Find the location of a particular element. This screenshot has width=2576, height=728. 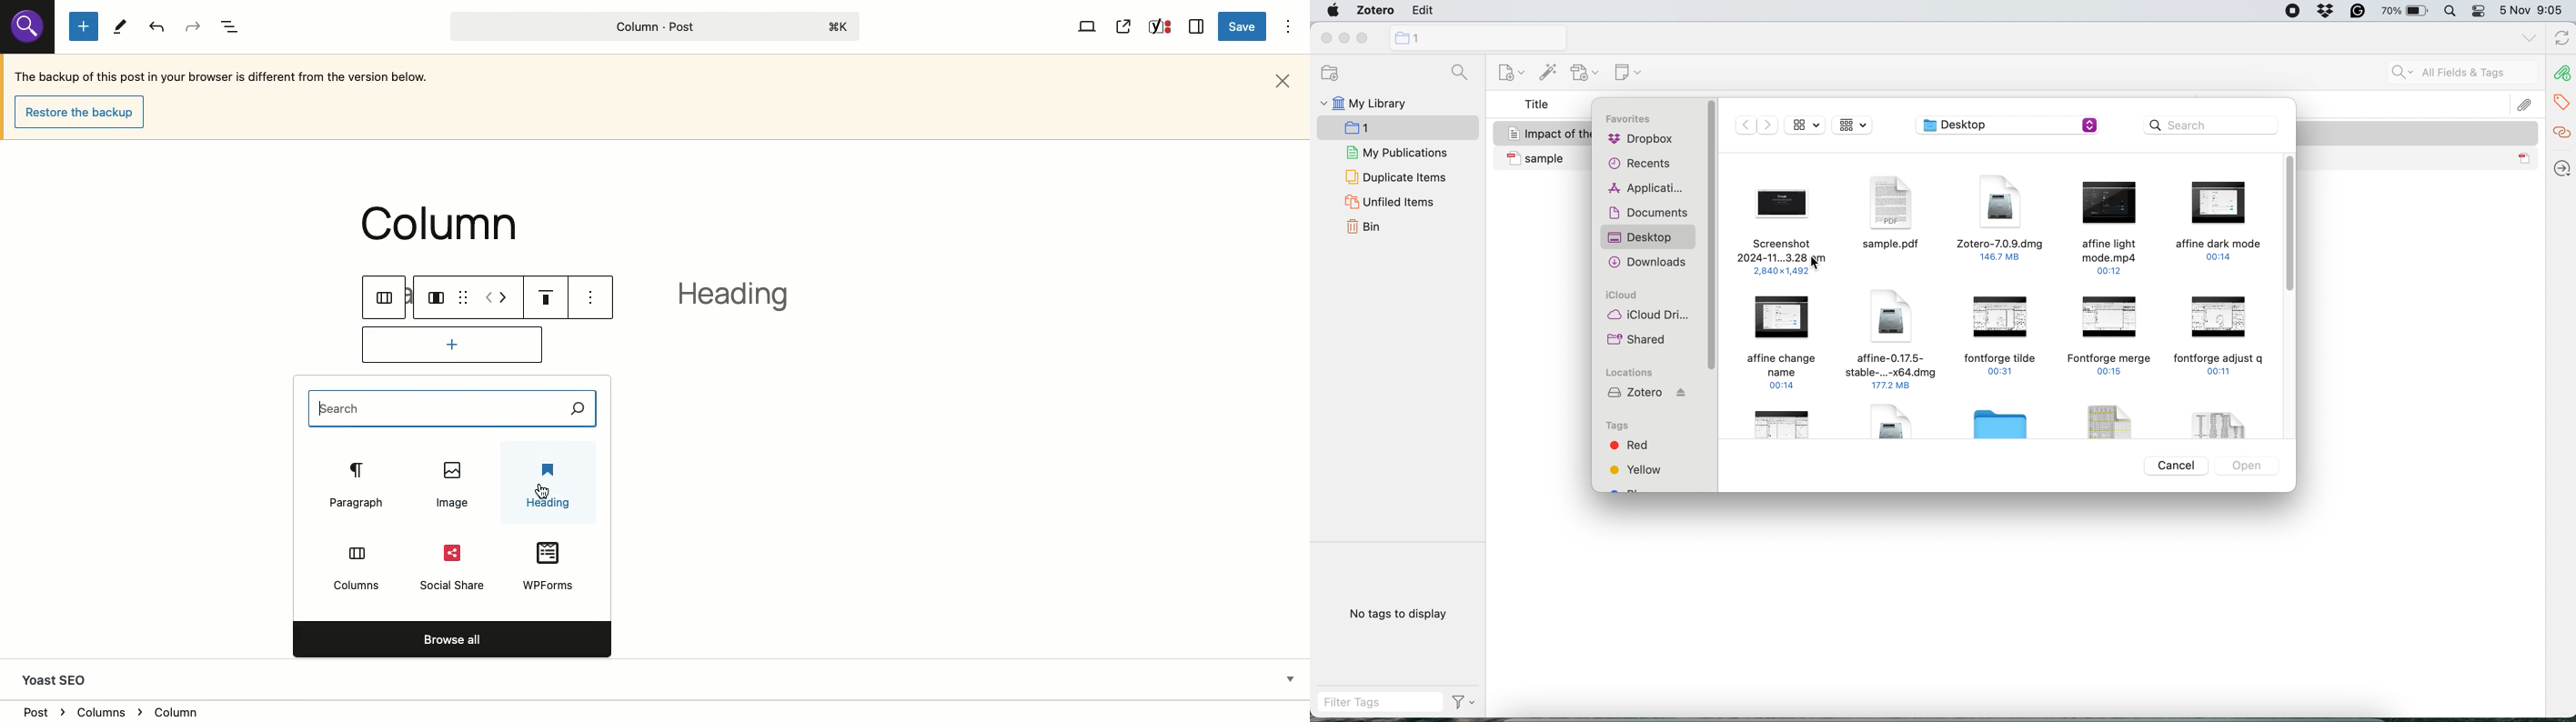

zotero is located at coordinates (1647, 394).